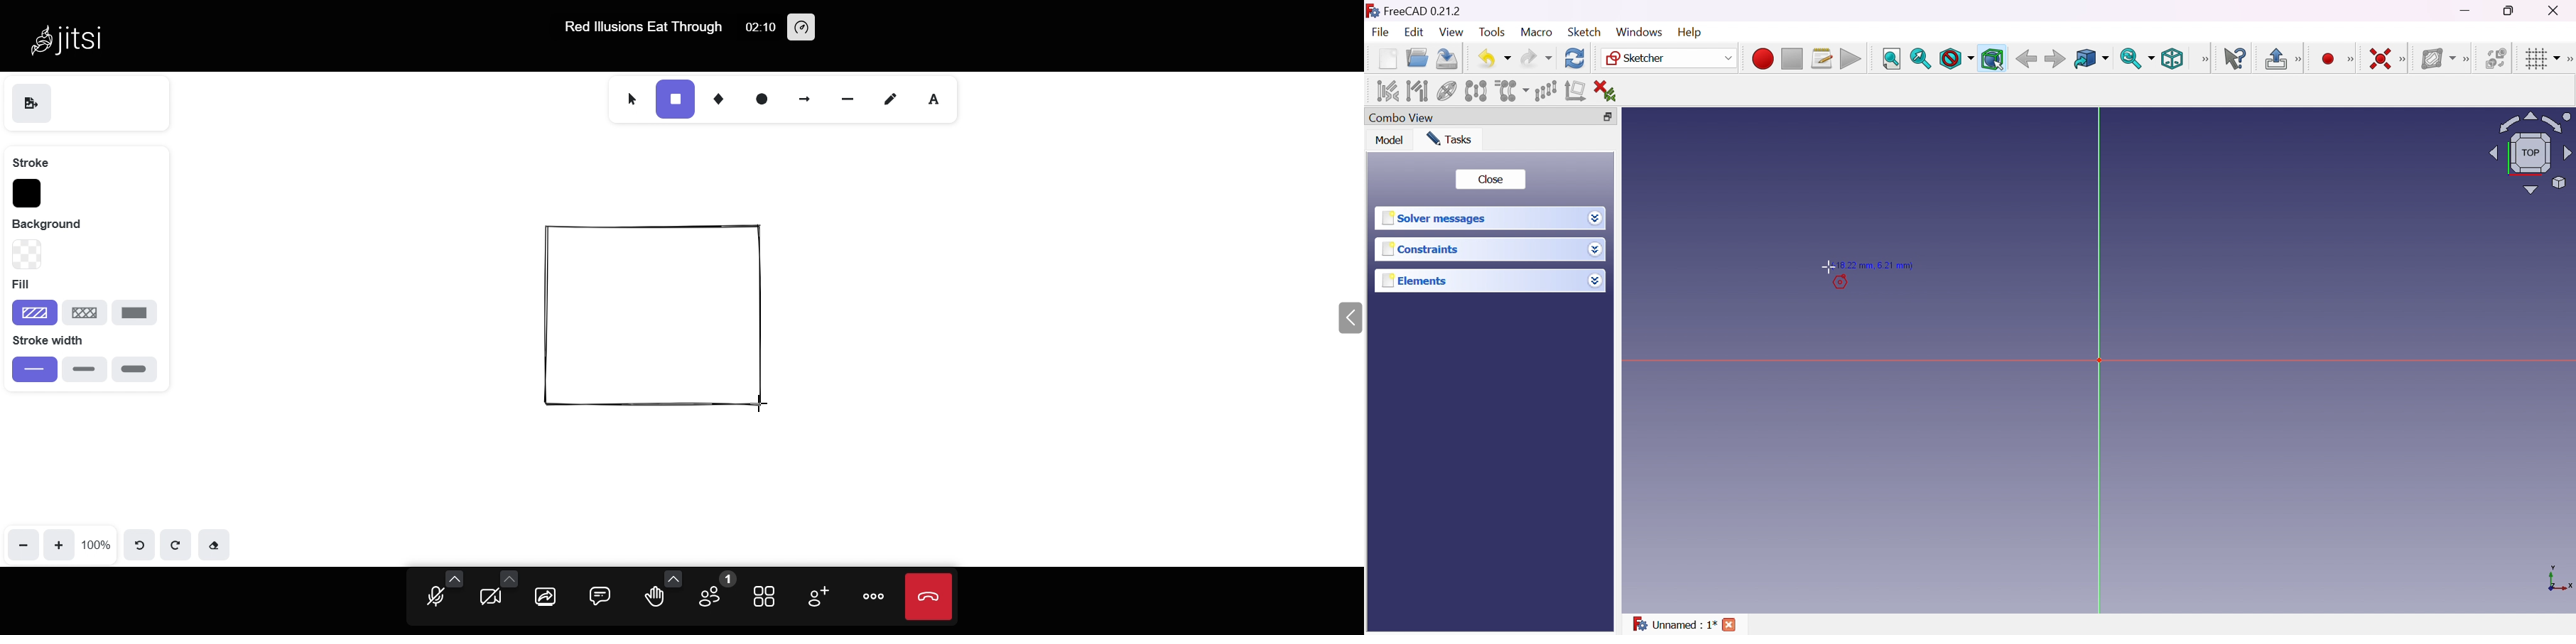  Describe the element at coordinates (2467, 10) in the screenshot. I see `Minimize` at that location.